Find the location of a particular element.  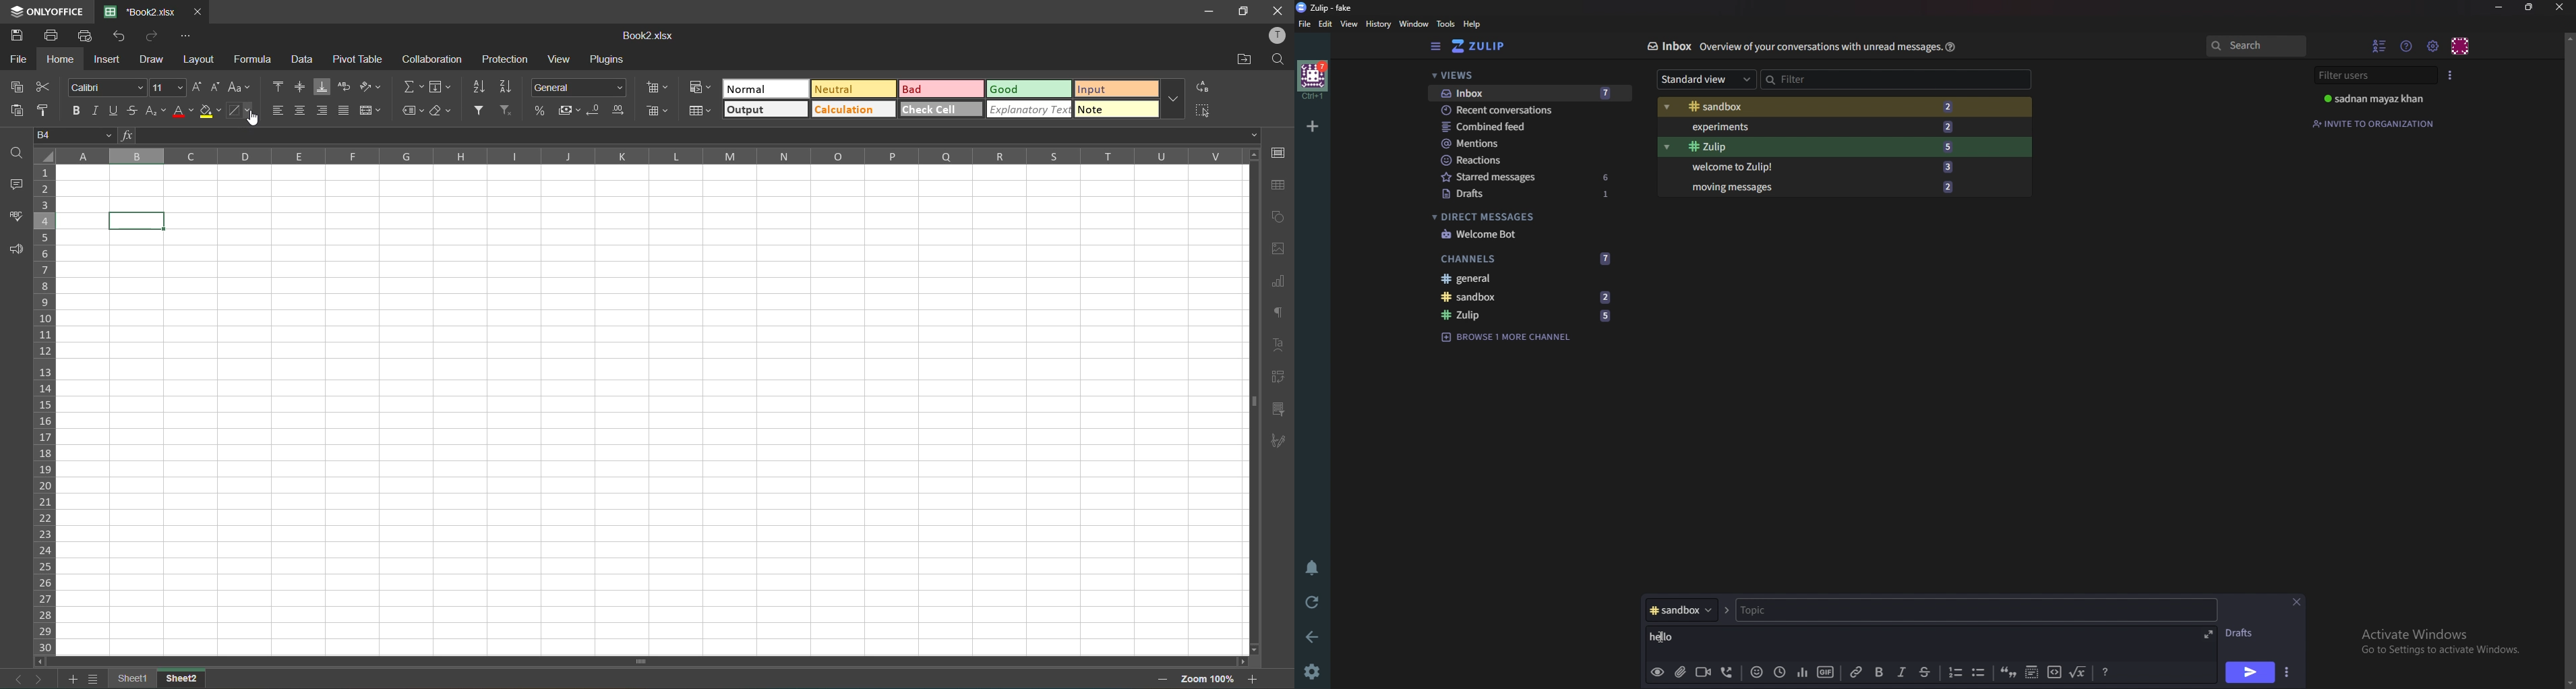

File is located at coordinates (1307, 23).